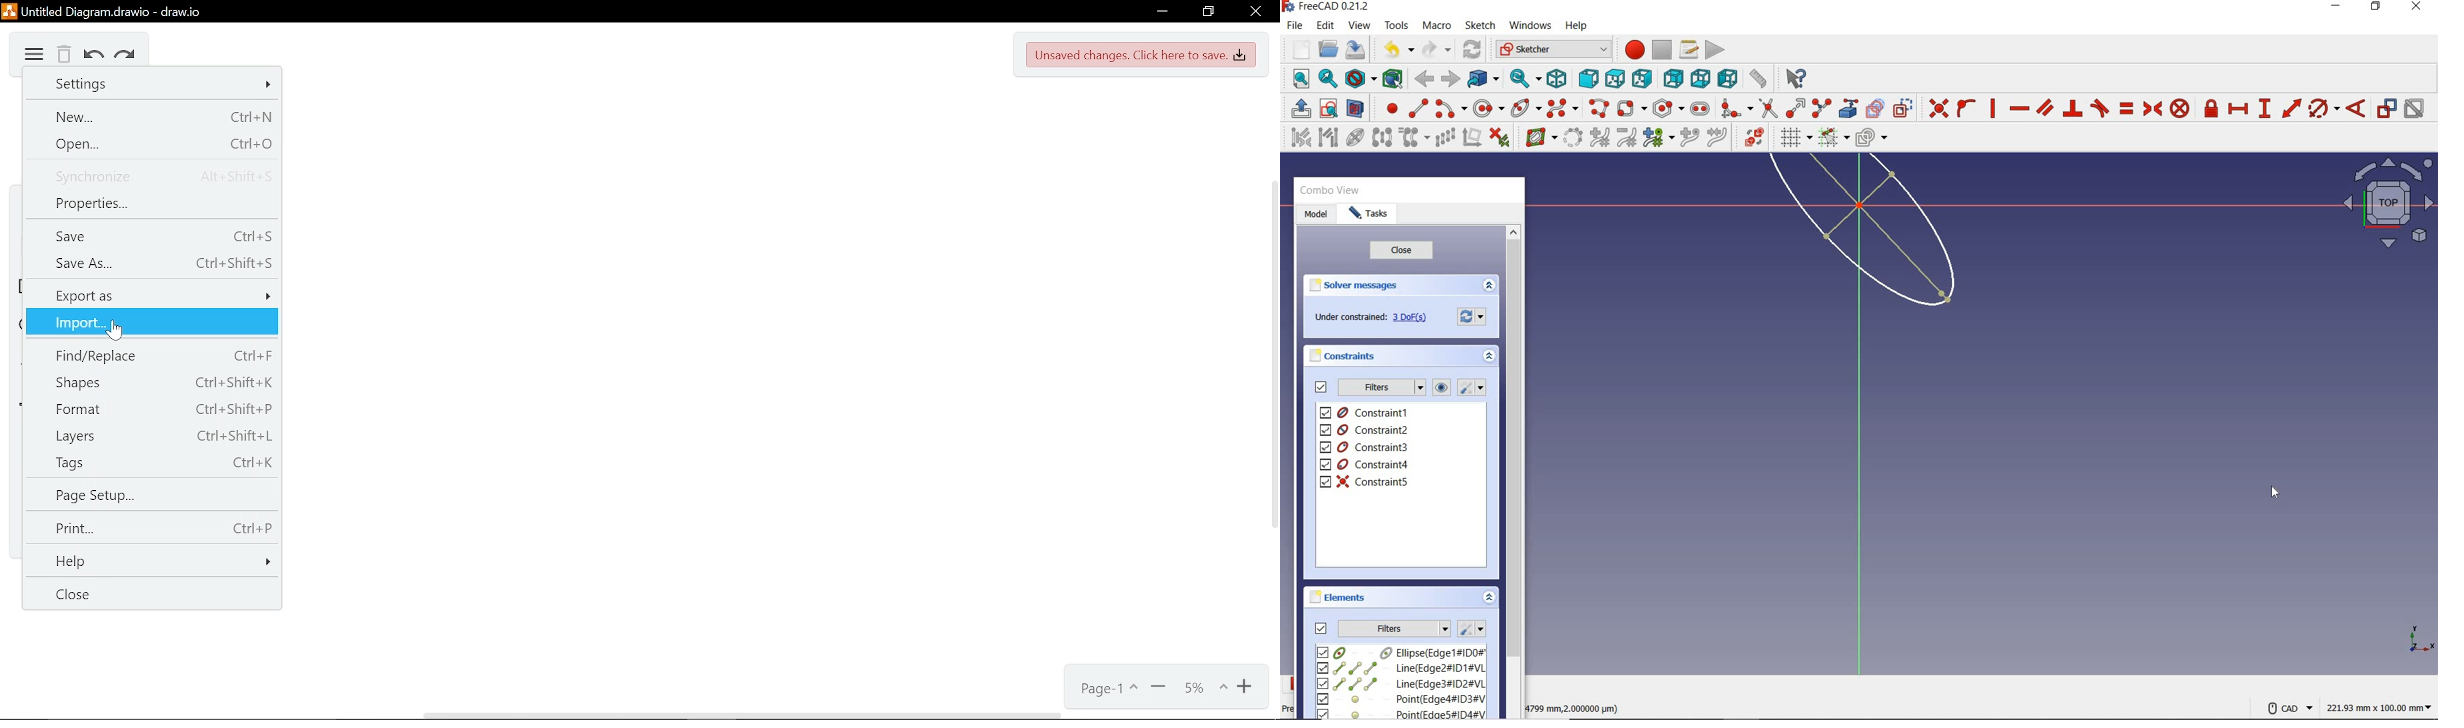  I want to click on increase B-Spline Degree, so click(1598, 138).